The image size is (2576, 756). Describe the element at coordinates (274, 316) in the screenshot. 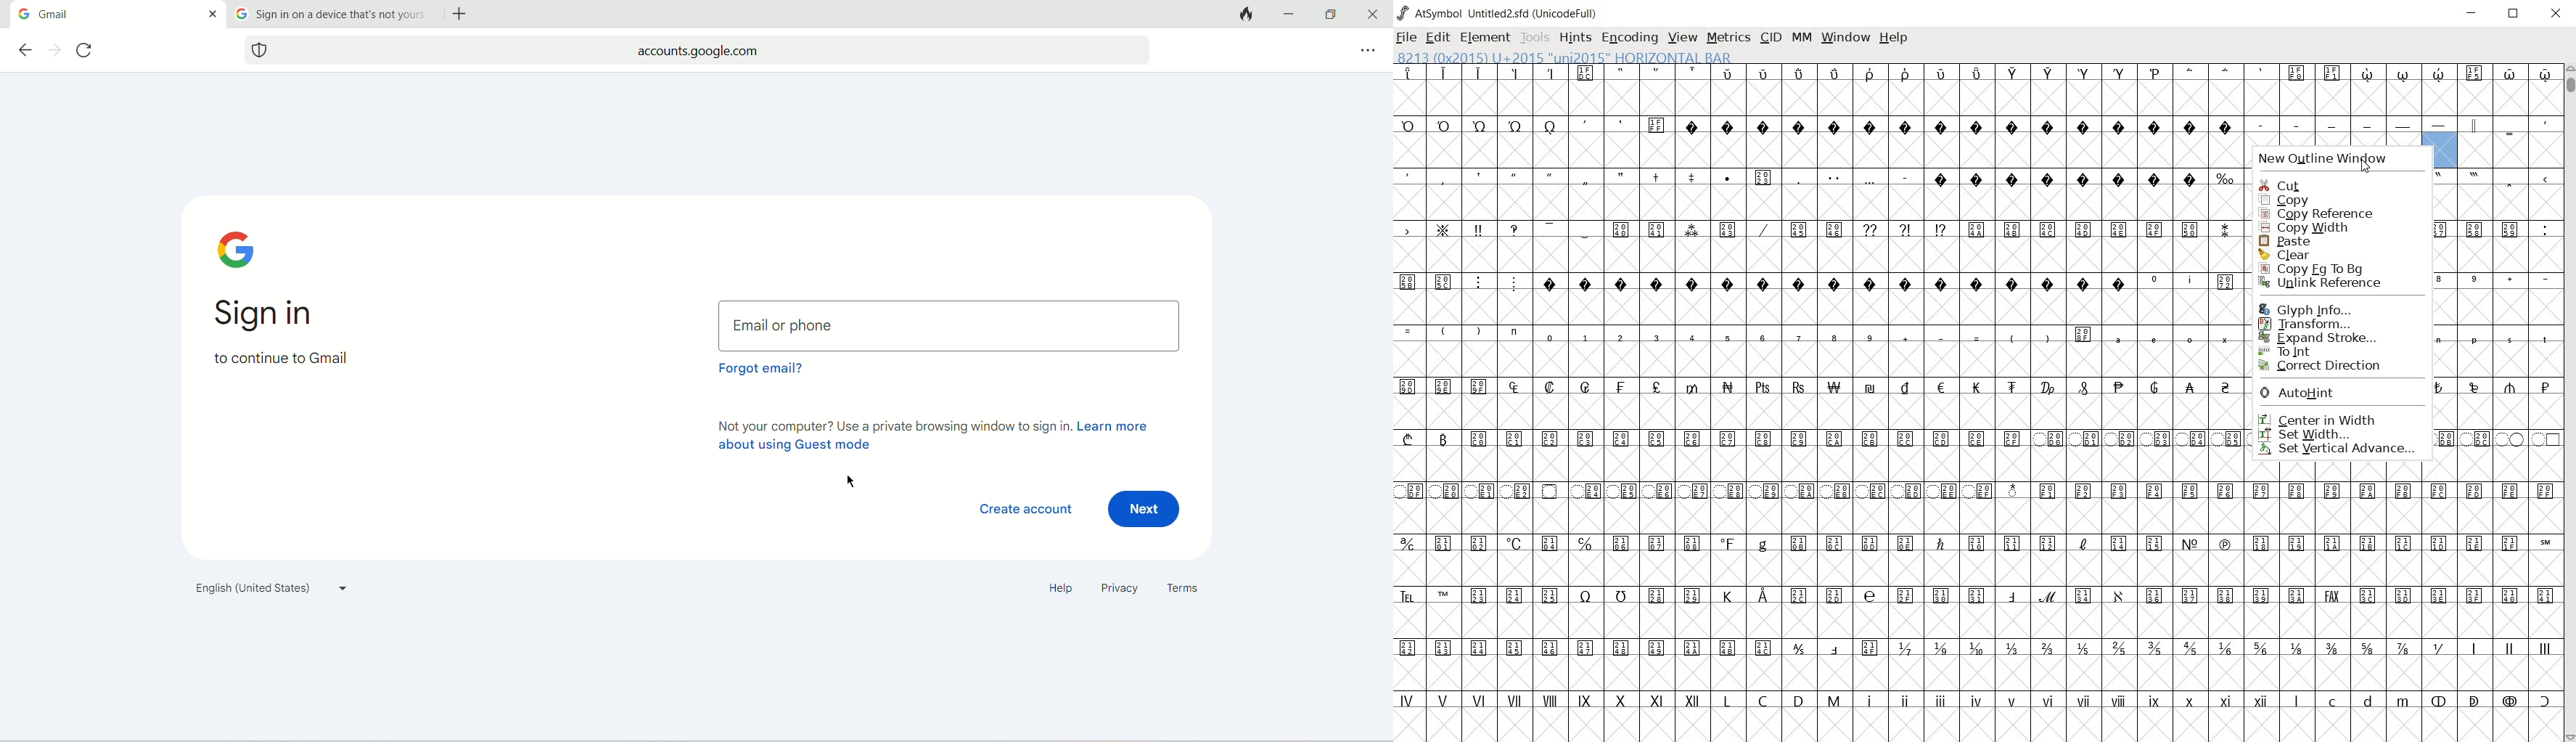

I see `sign in` at that location.